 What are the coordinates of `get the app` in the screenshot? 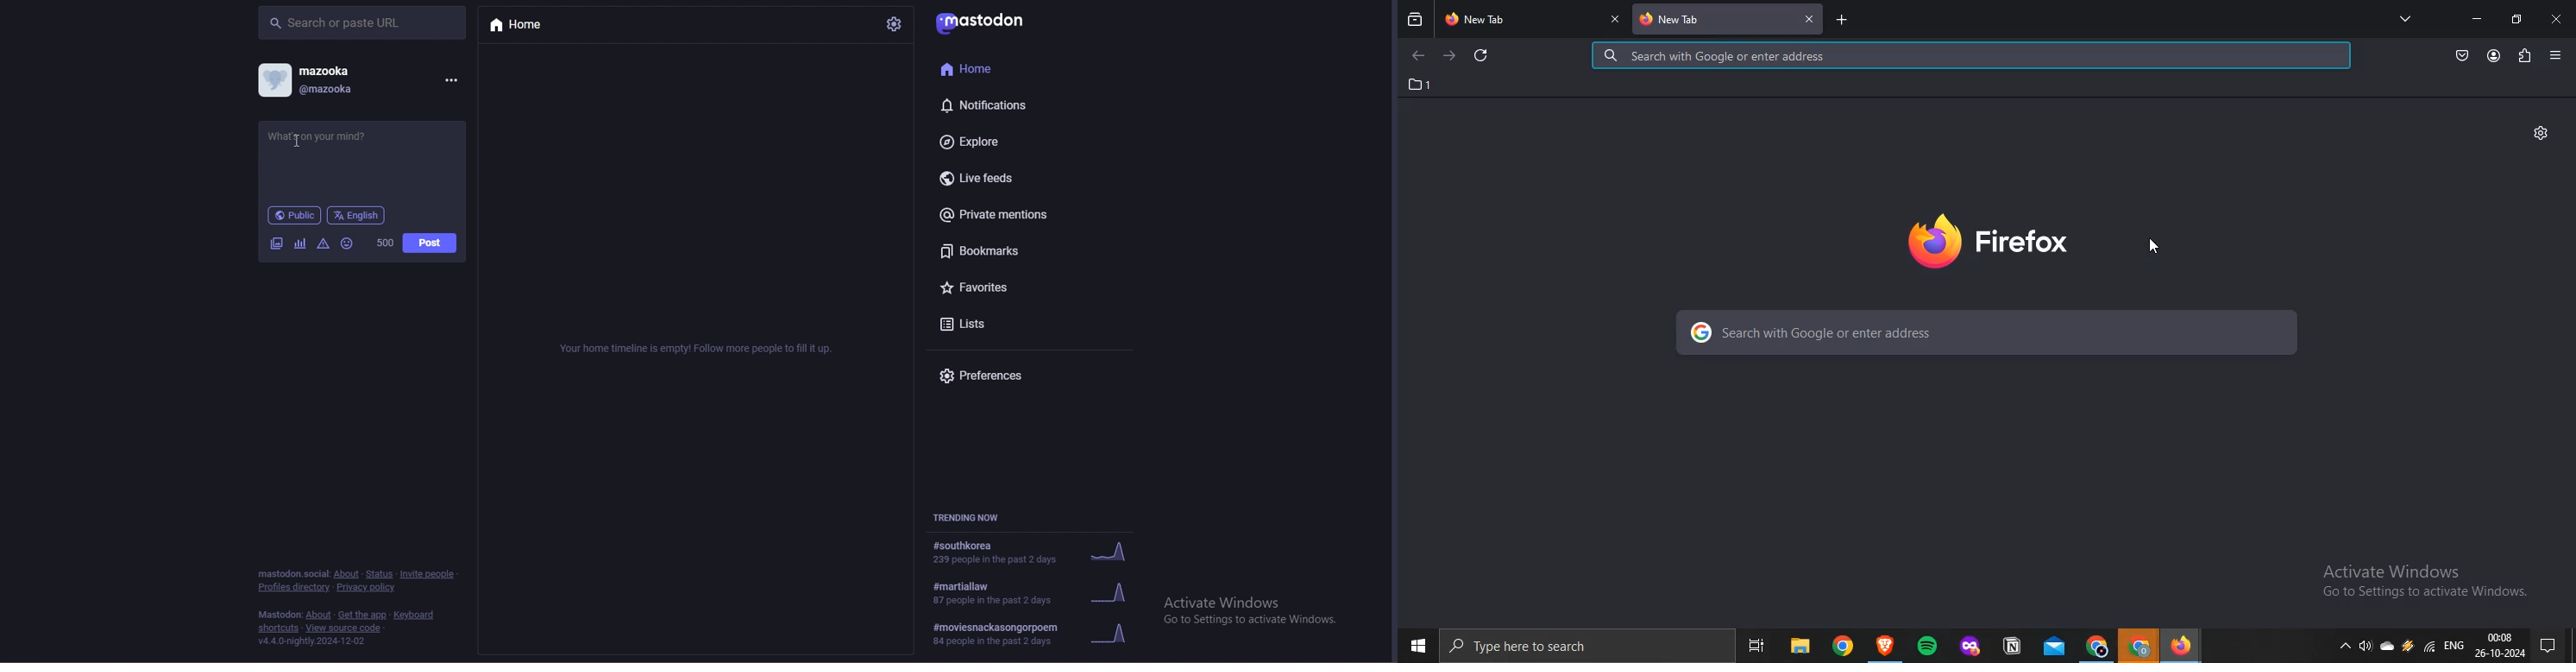 It's located at (362, 615).